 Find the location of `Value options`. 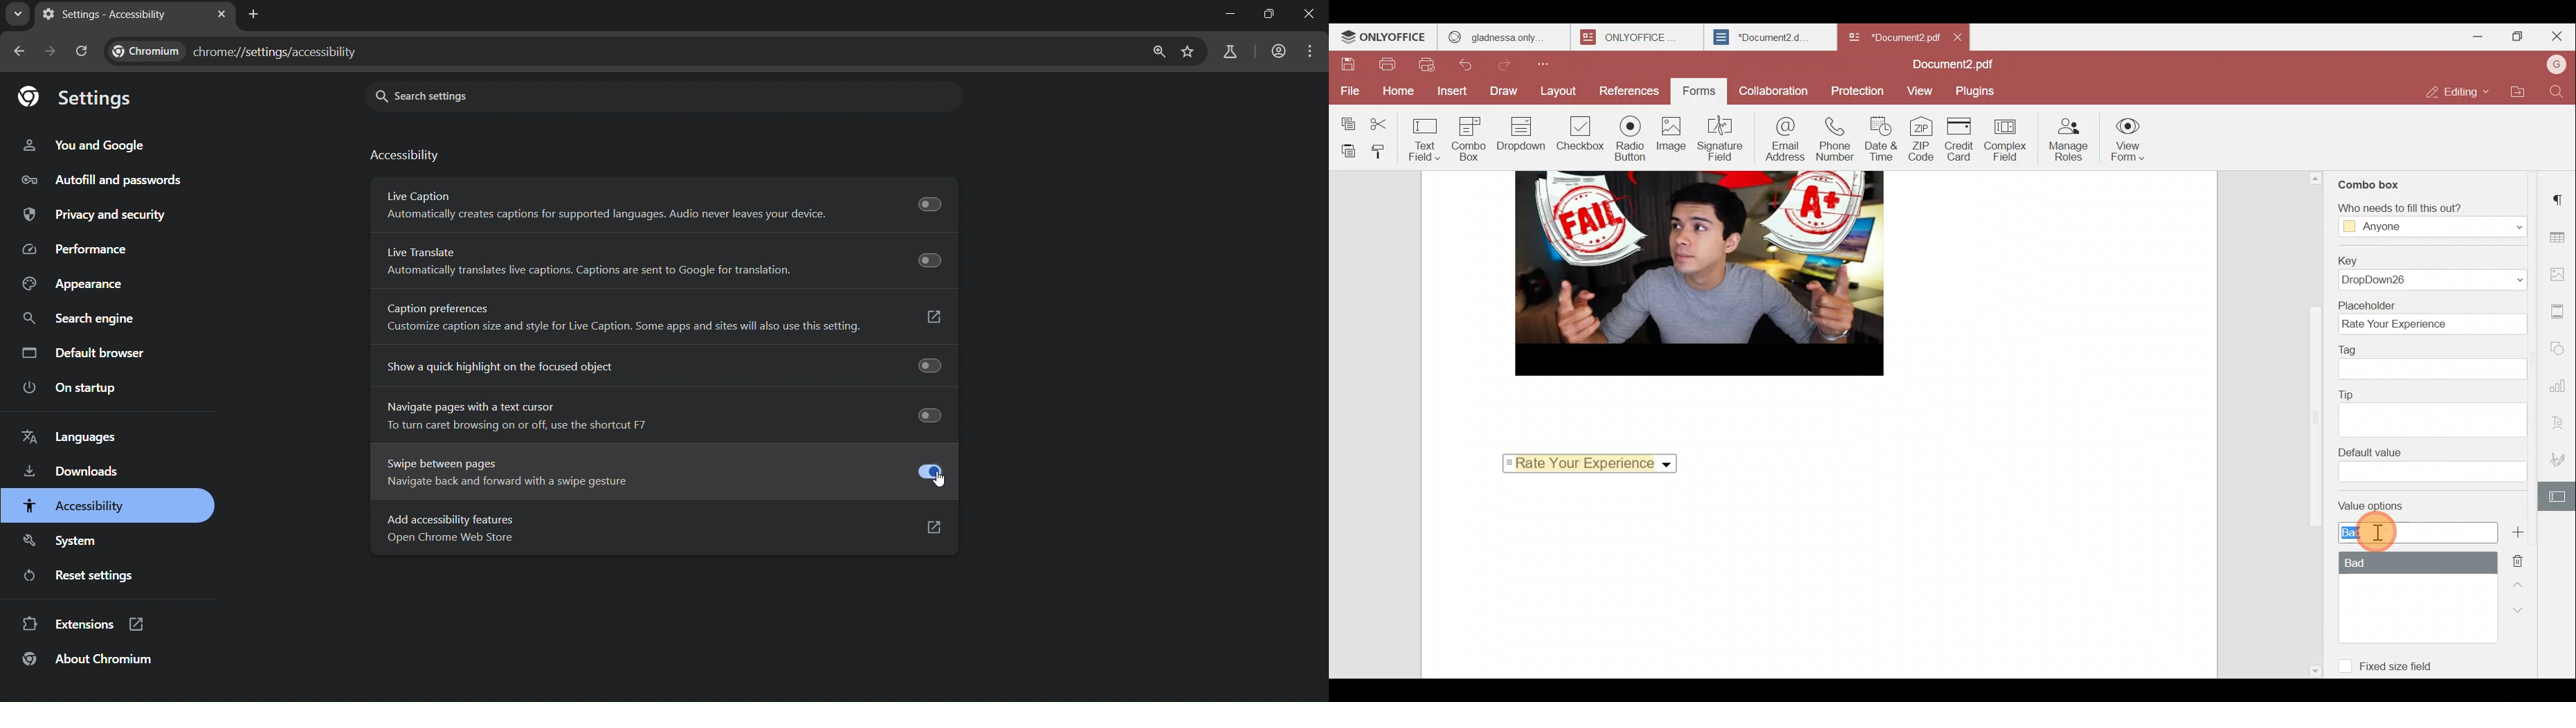

Value options is located at coordinates (2413, 566).